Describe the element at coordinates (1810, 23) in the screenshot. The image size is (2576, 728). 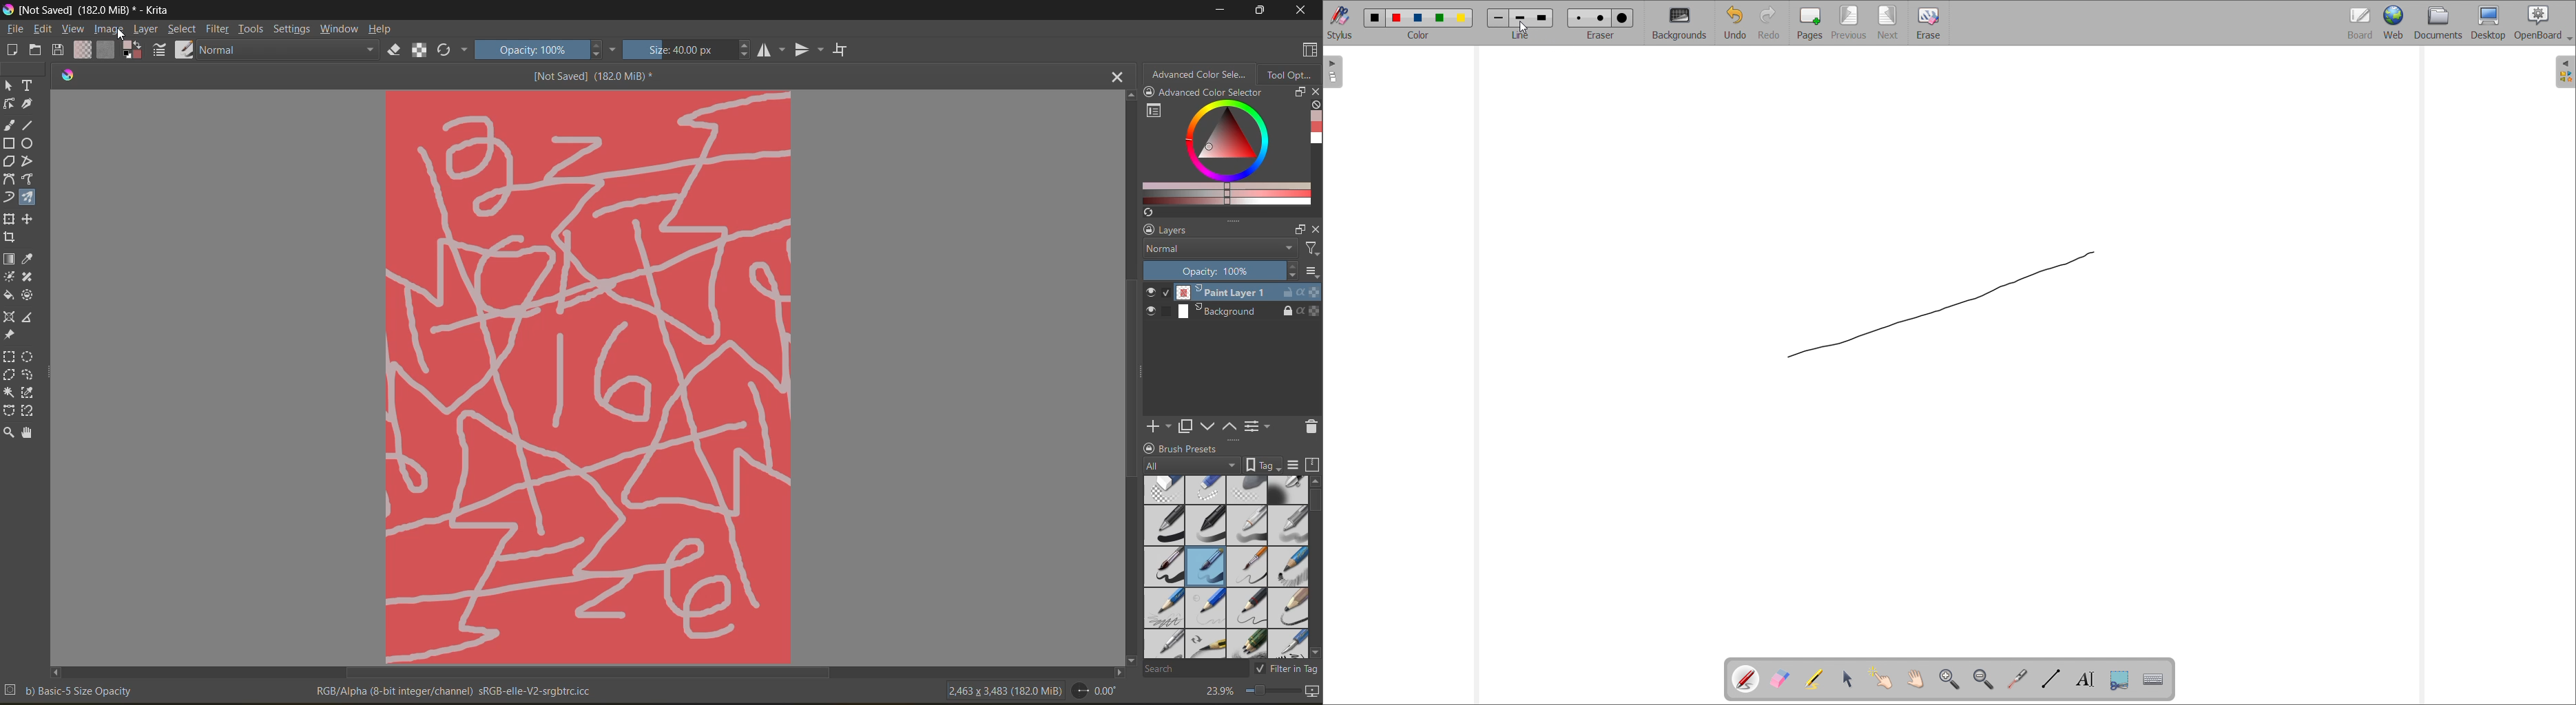
I see `add pages` at that location.